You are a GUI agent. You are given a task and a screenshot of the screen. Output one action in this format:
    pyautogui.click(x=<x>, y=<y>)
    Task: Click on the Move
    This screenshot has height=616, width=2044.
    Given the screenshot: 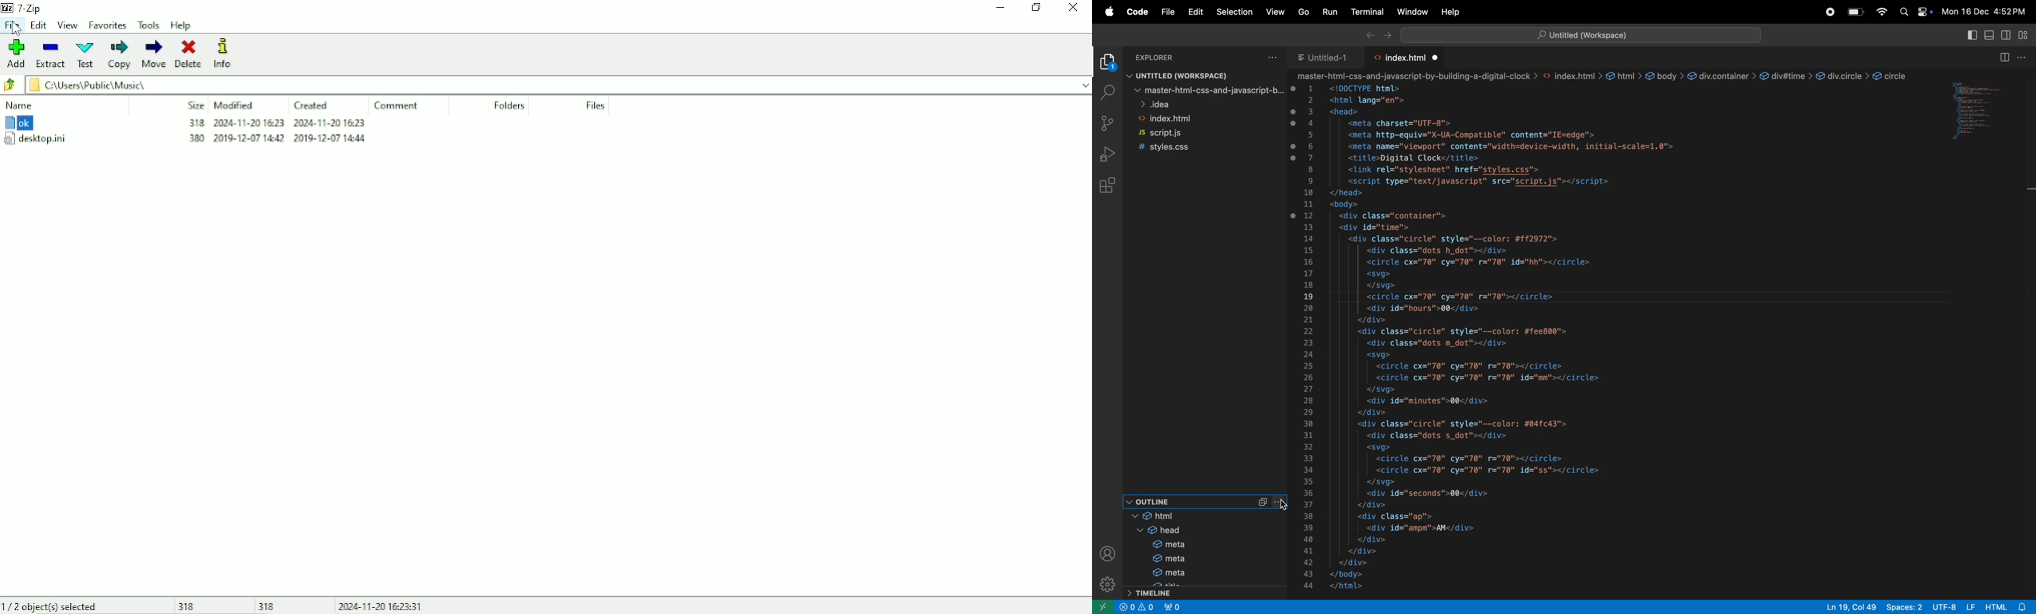 What is the action you would take?
    pyautogui.click(x=154, y=54)
    